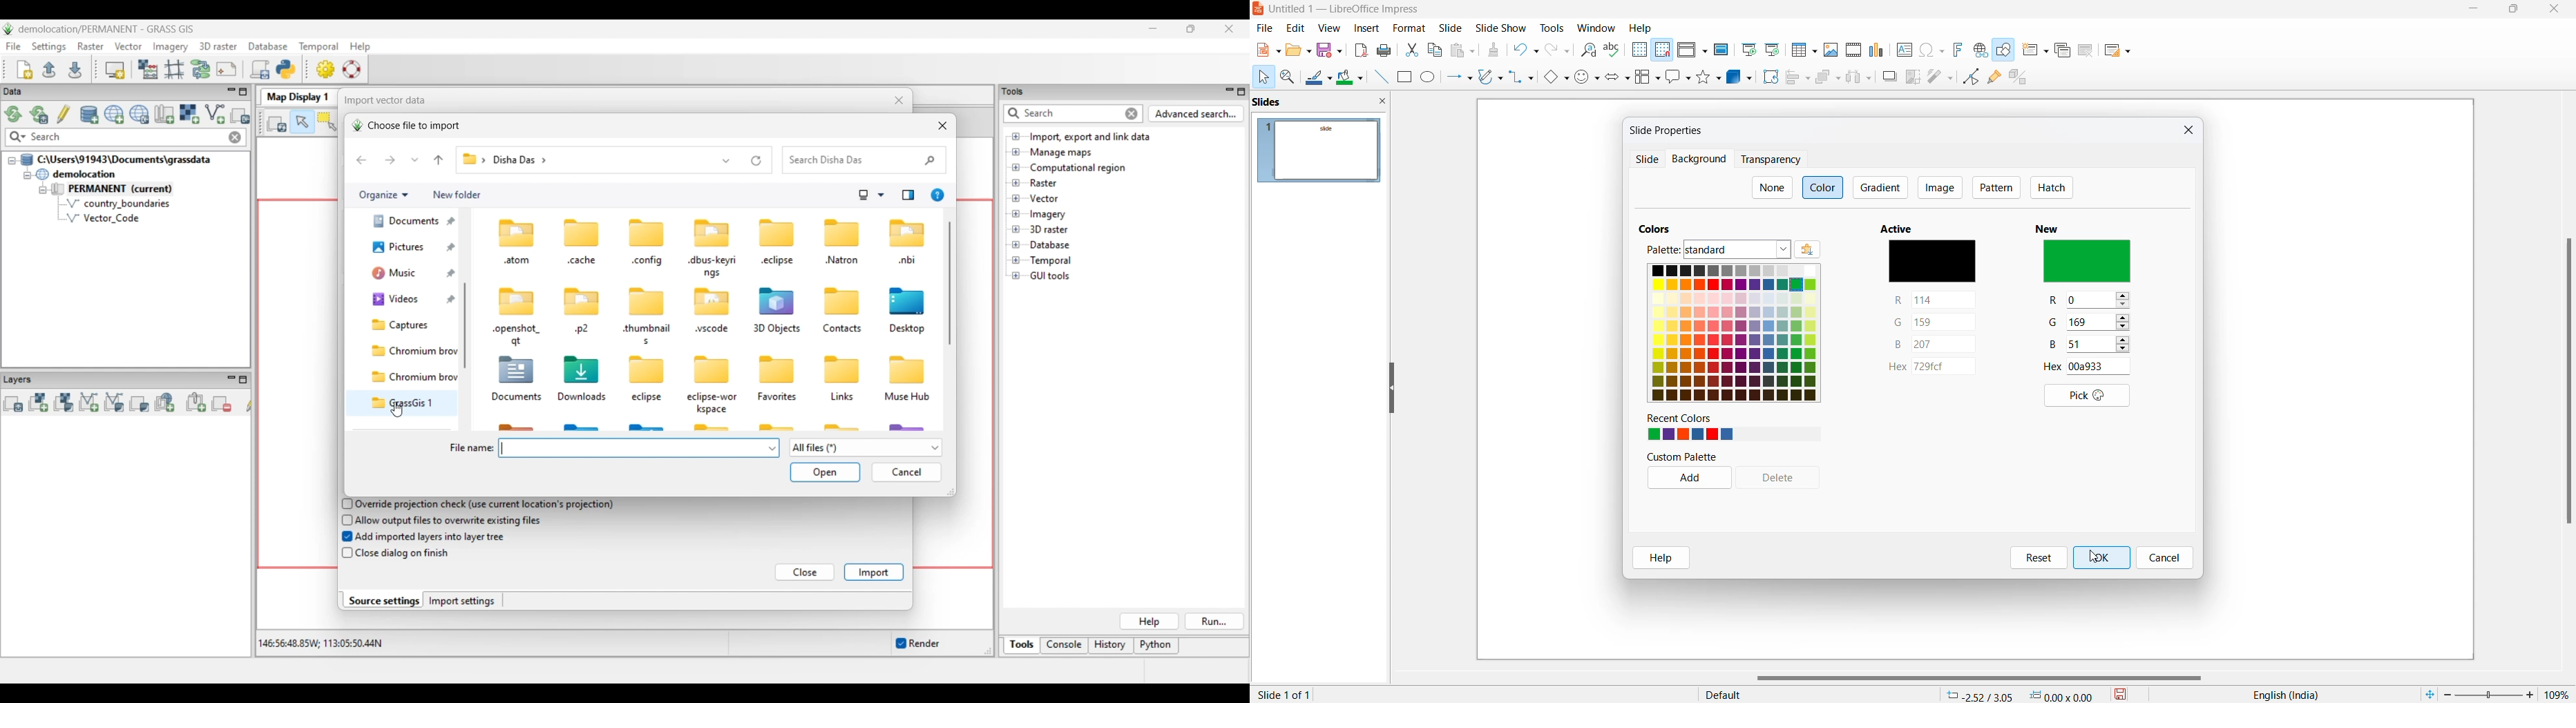  I want to click on cursor coordinate, so click(2024, 693).